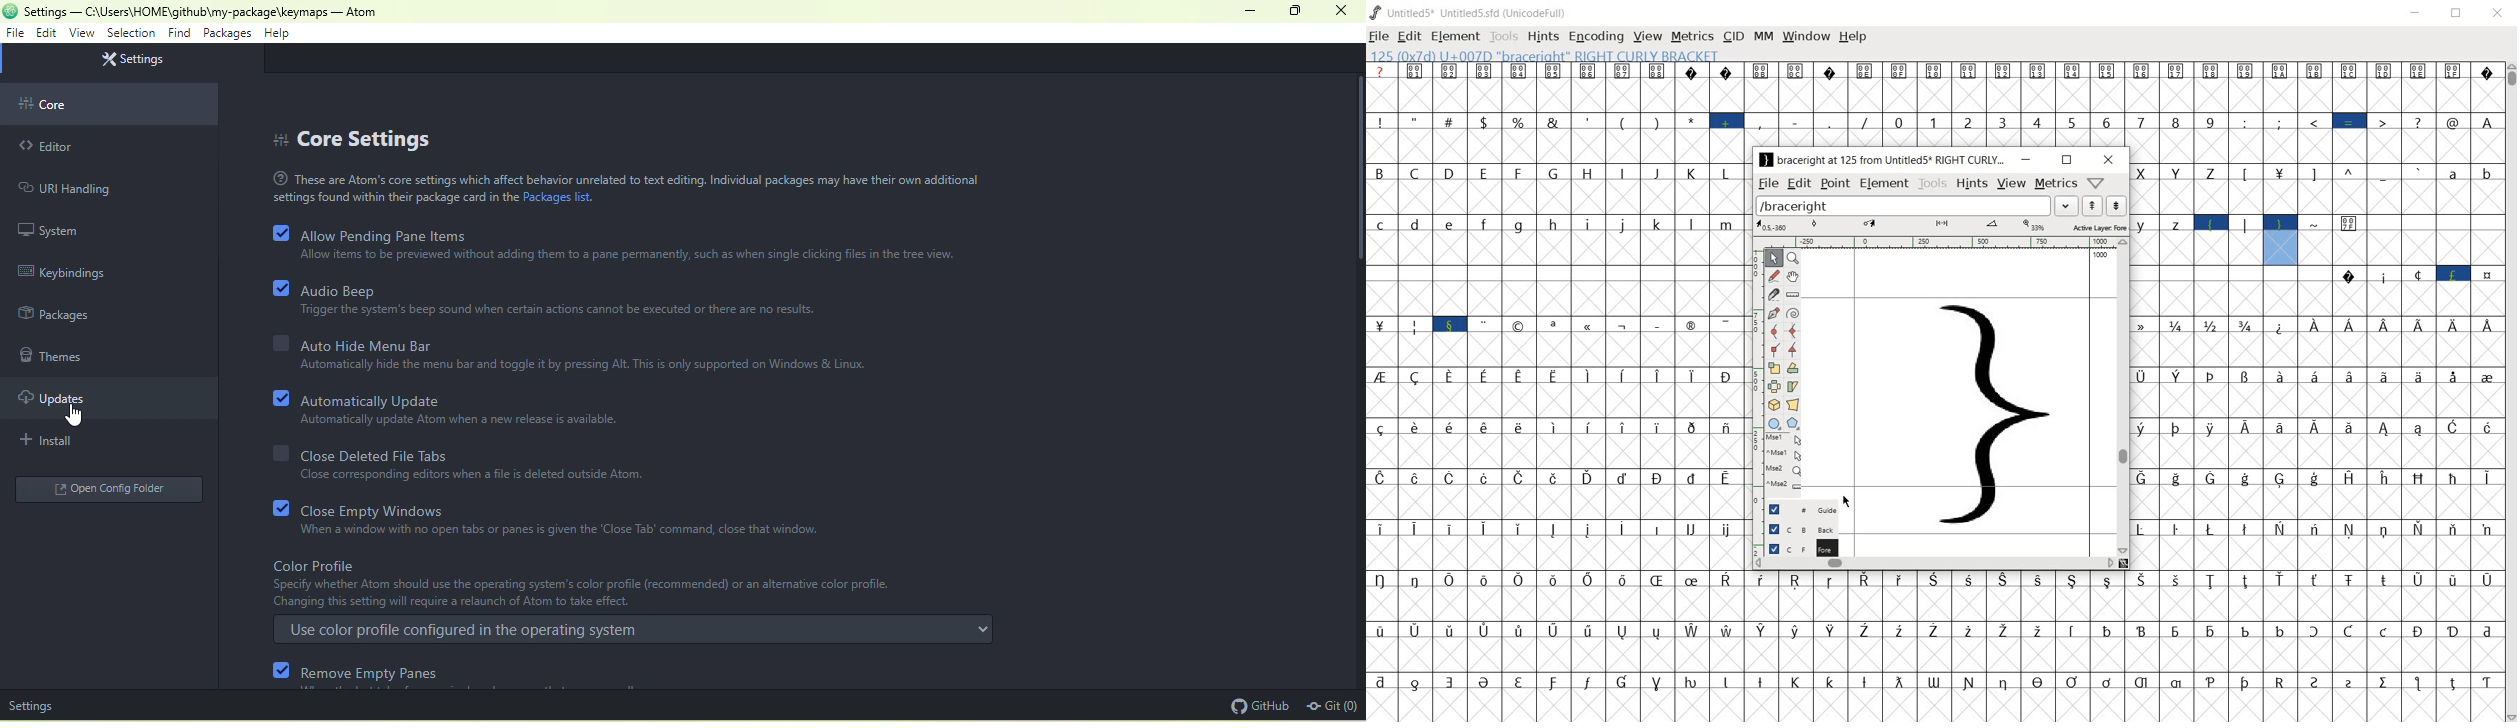  What do you see at coordinates (2067, 160) in the screenshot?
I see `restore down` at bounding box center [2067, 160].